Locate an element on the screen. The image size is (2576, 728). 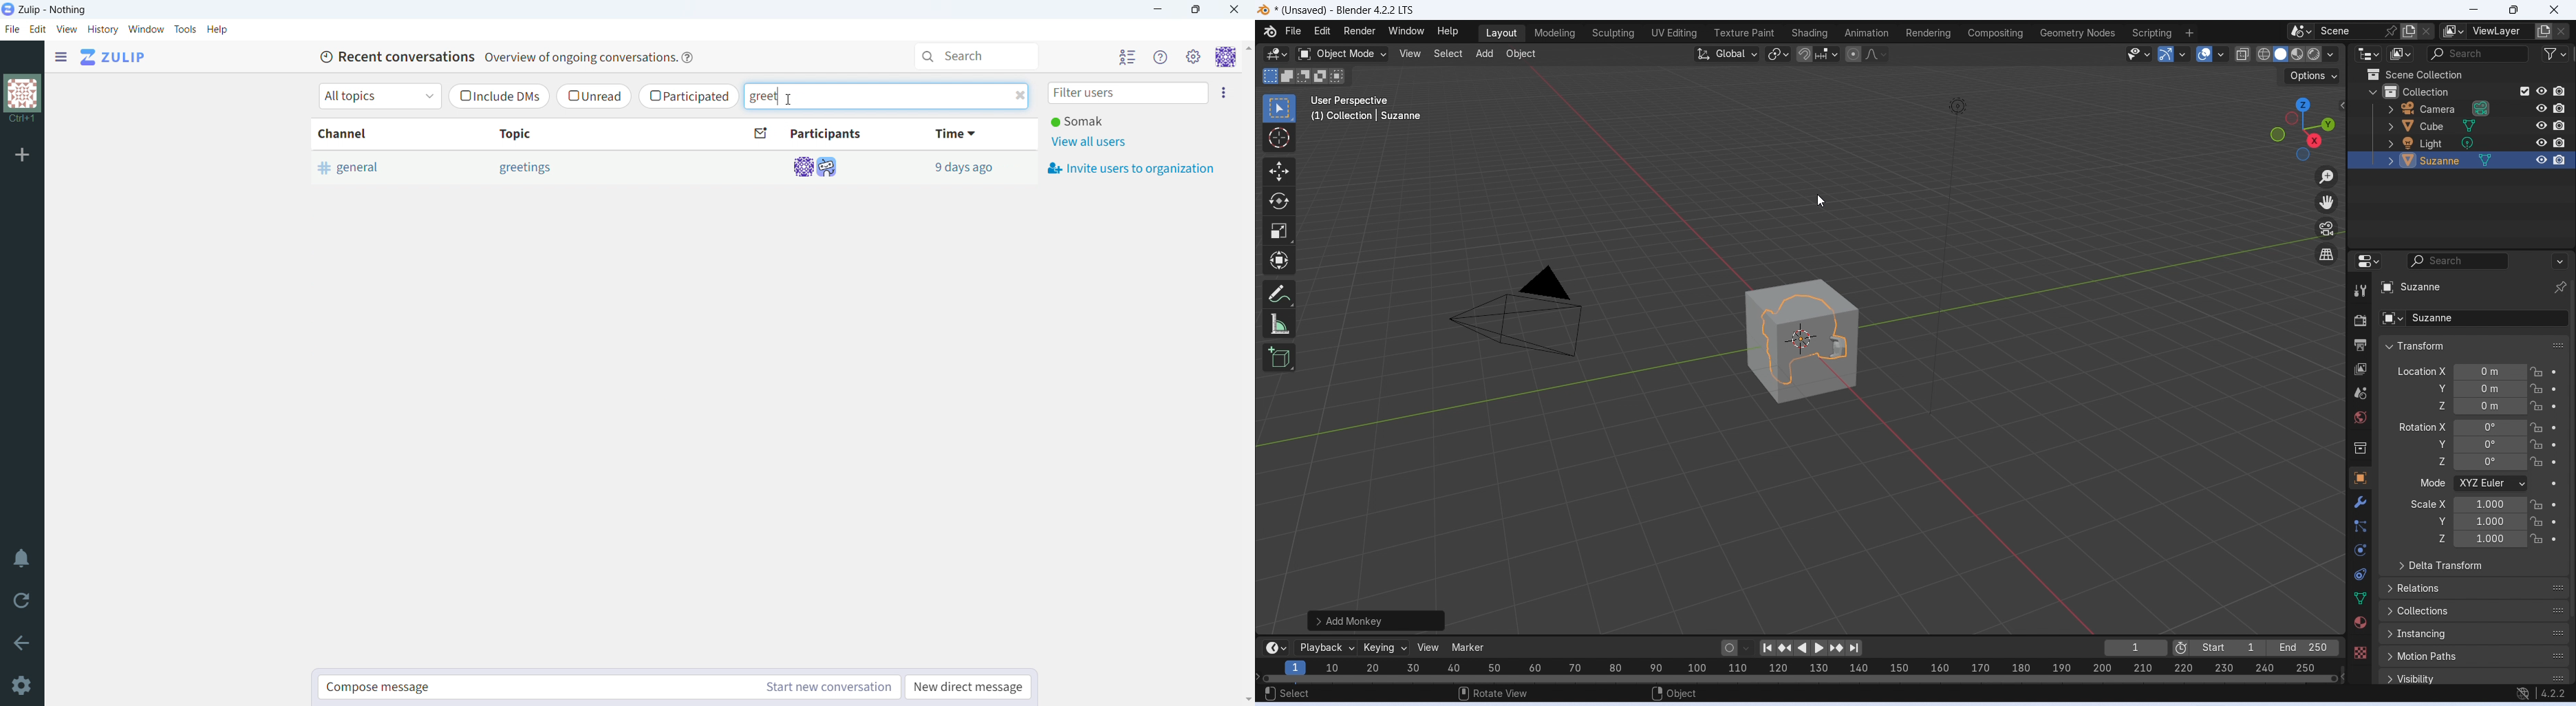
Modes is located at coordinates (1305, 76).